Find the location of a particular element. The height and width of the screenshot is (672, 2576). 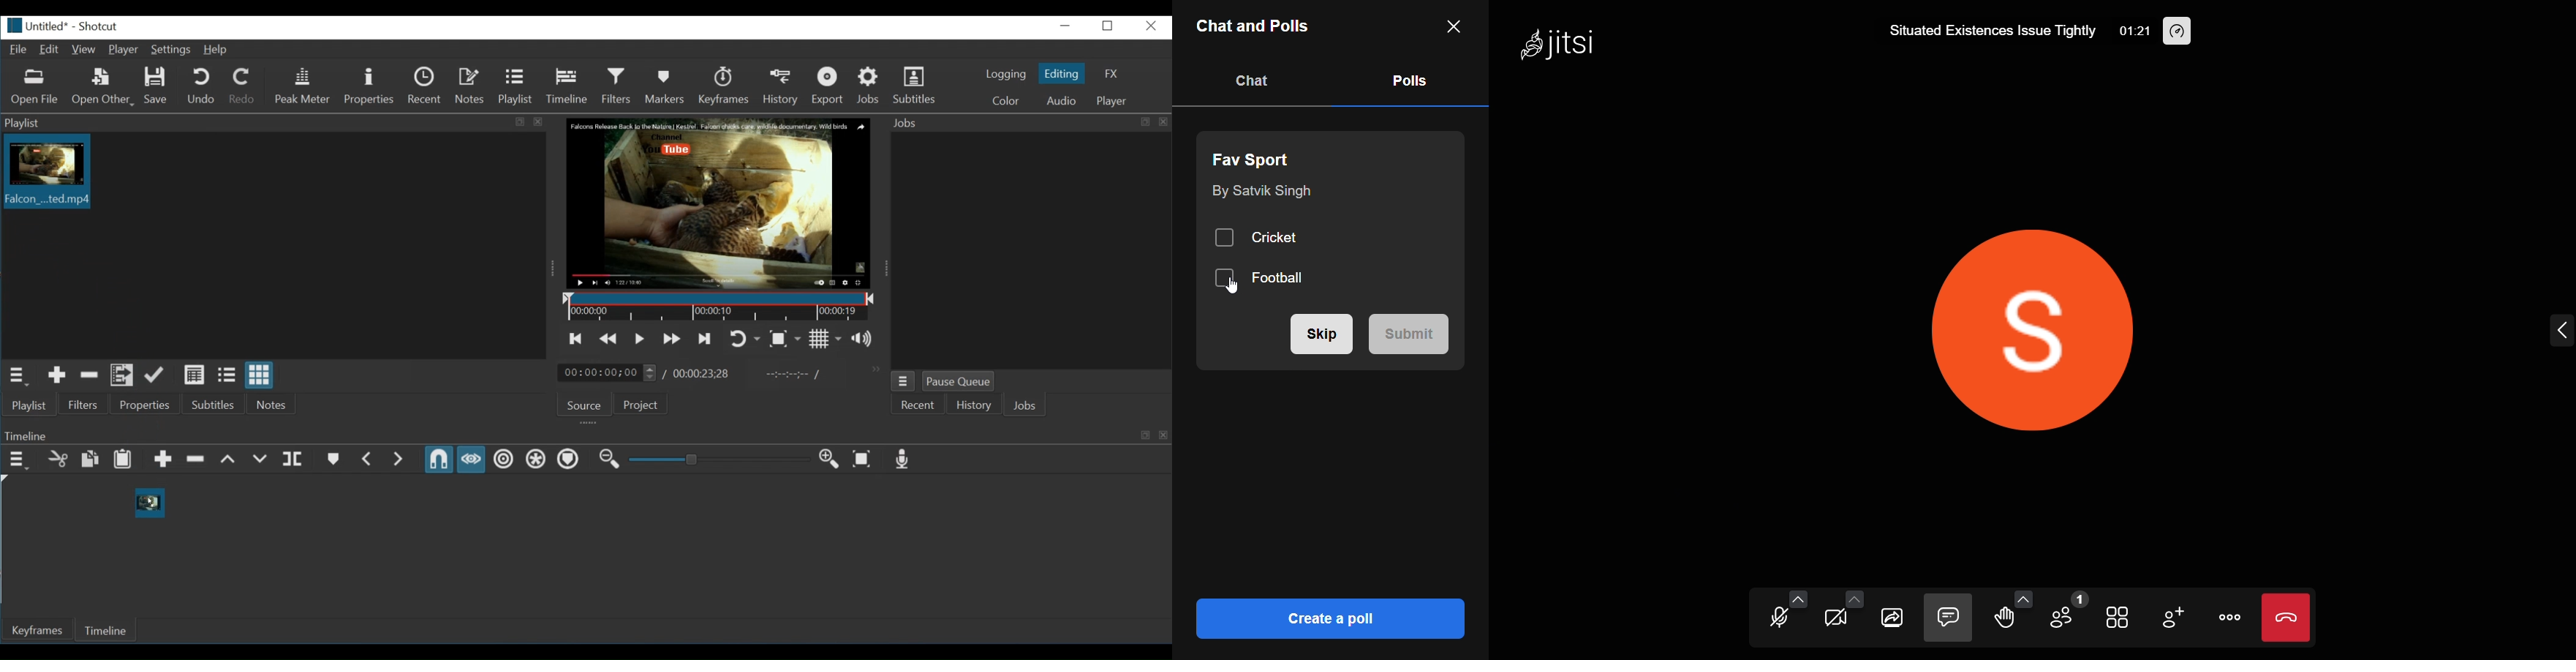

FX is located at coordinates (1111, 73).